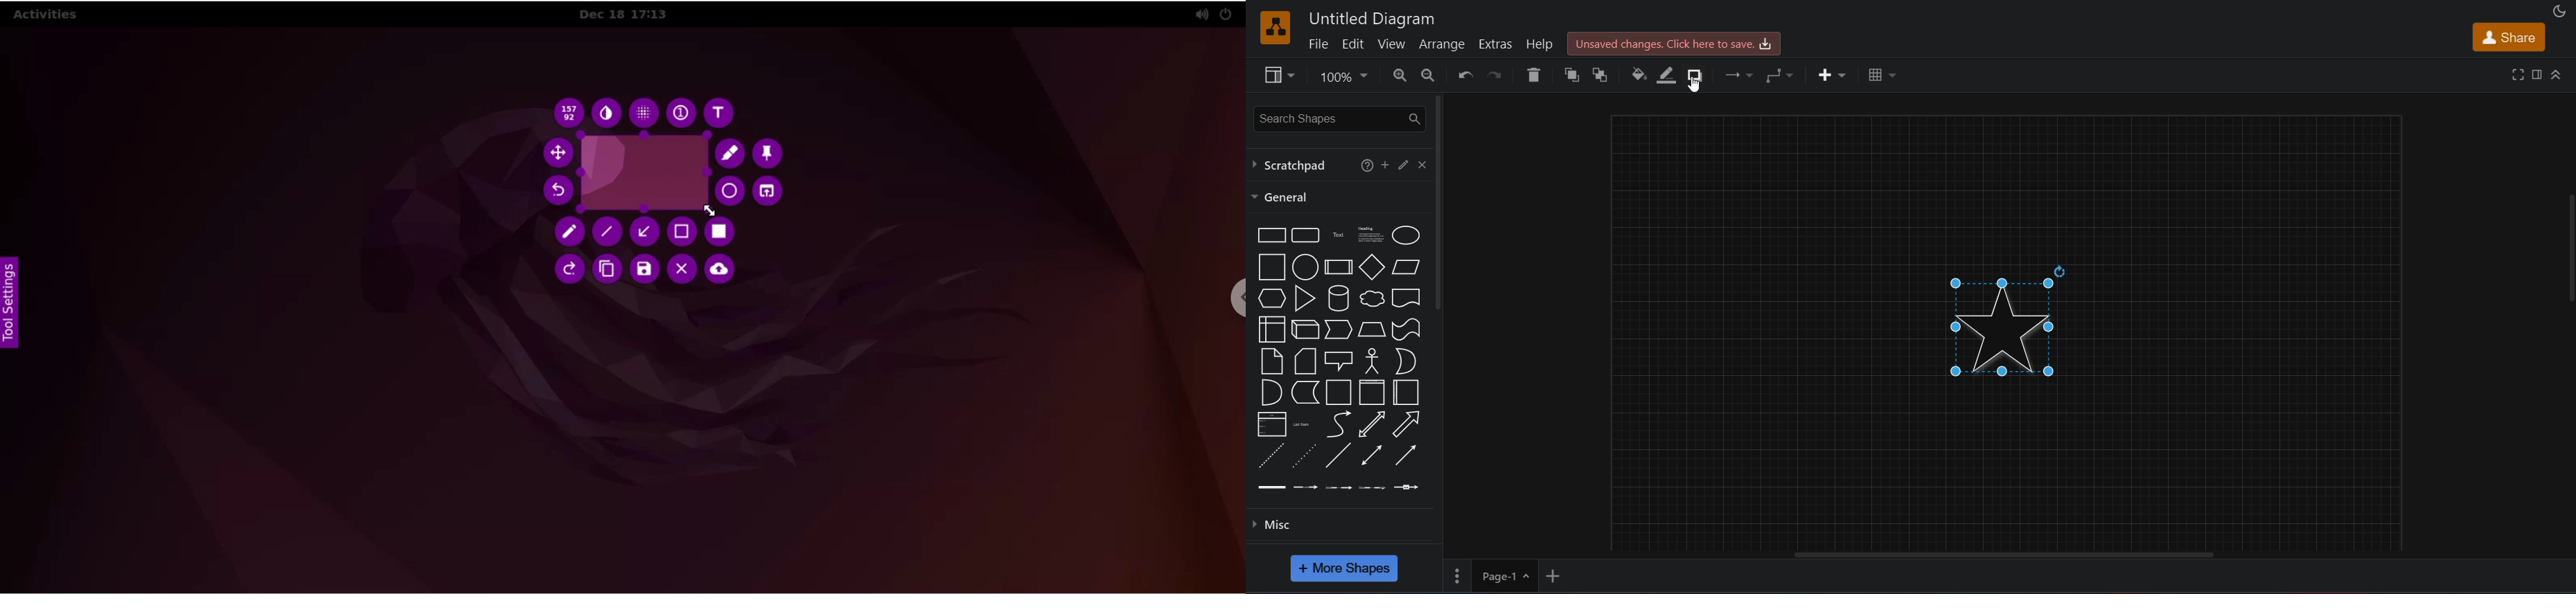 The height and width of the screenshot is (616, 2576). Describe the element at coordinates (1407, 235) in the screenshot. I see `ellipse` at that location.